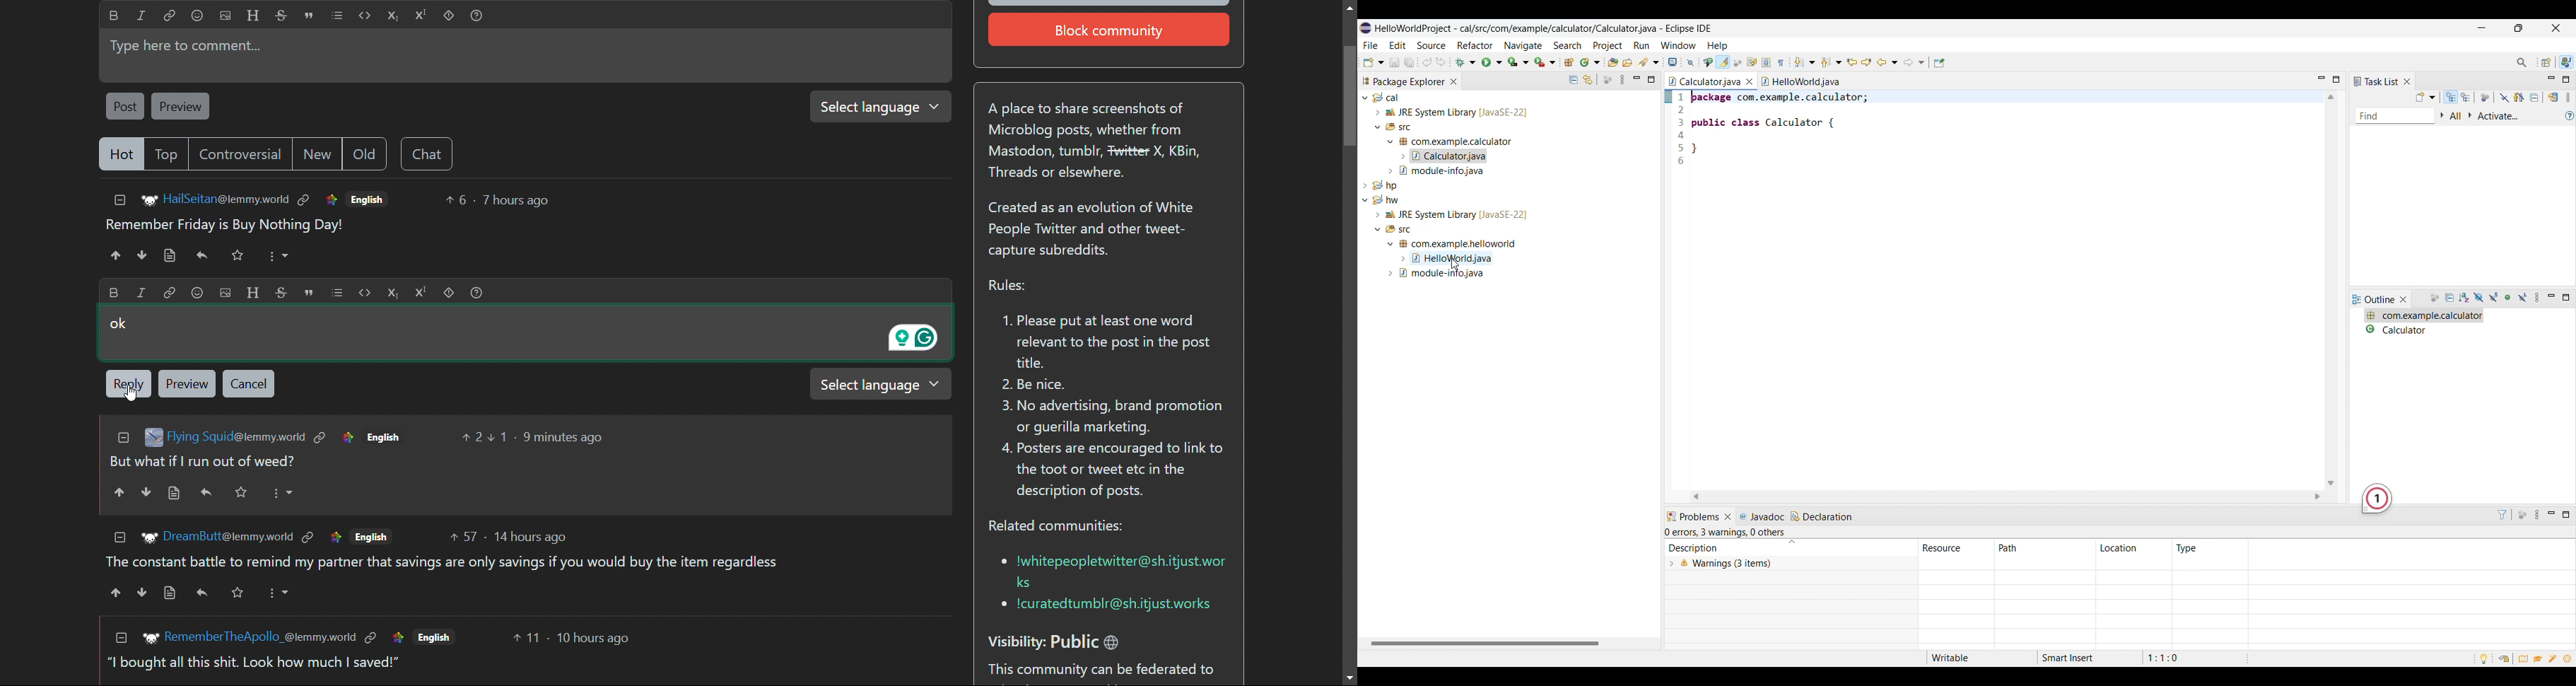 This screenshot has width=2576, height=700. What do you see at coordinates (523, 642) in the screenshot?
I see `number of upvotes` at bounding box center [523, 642].